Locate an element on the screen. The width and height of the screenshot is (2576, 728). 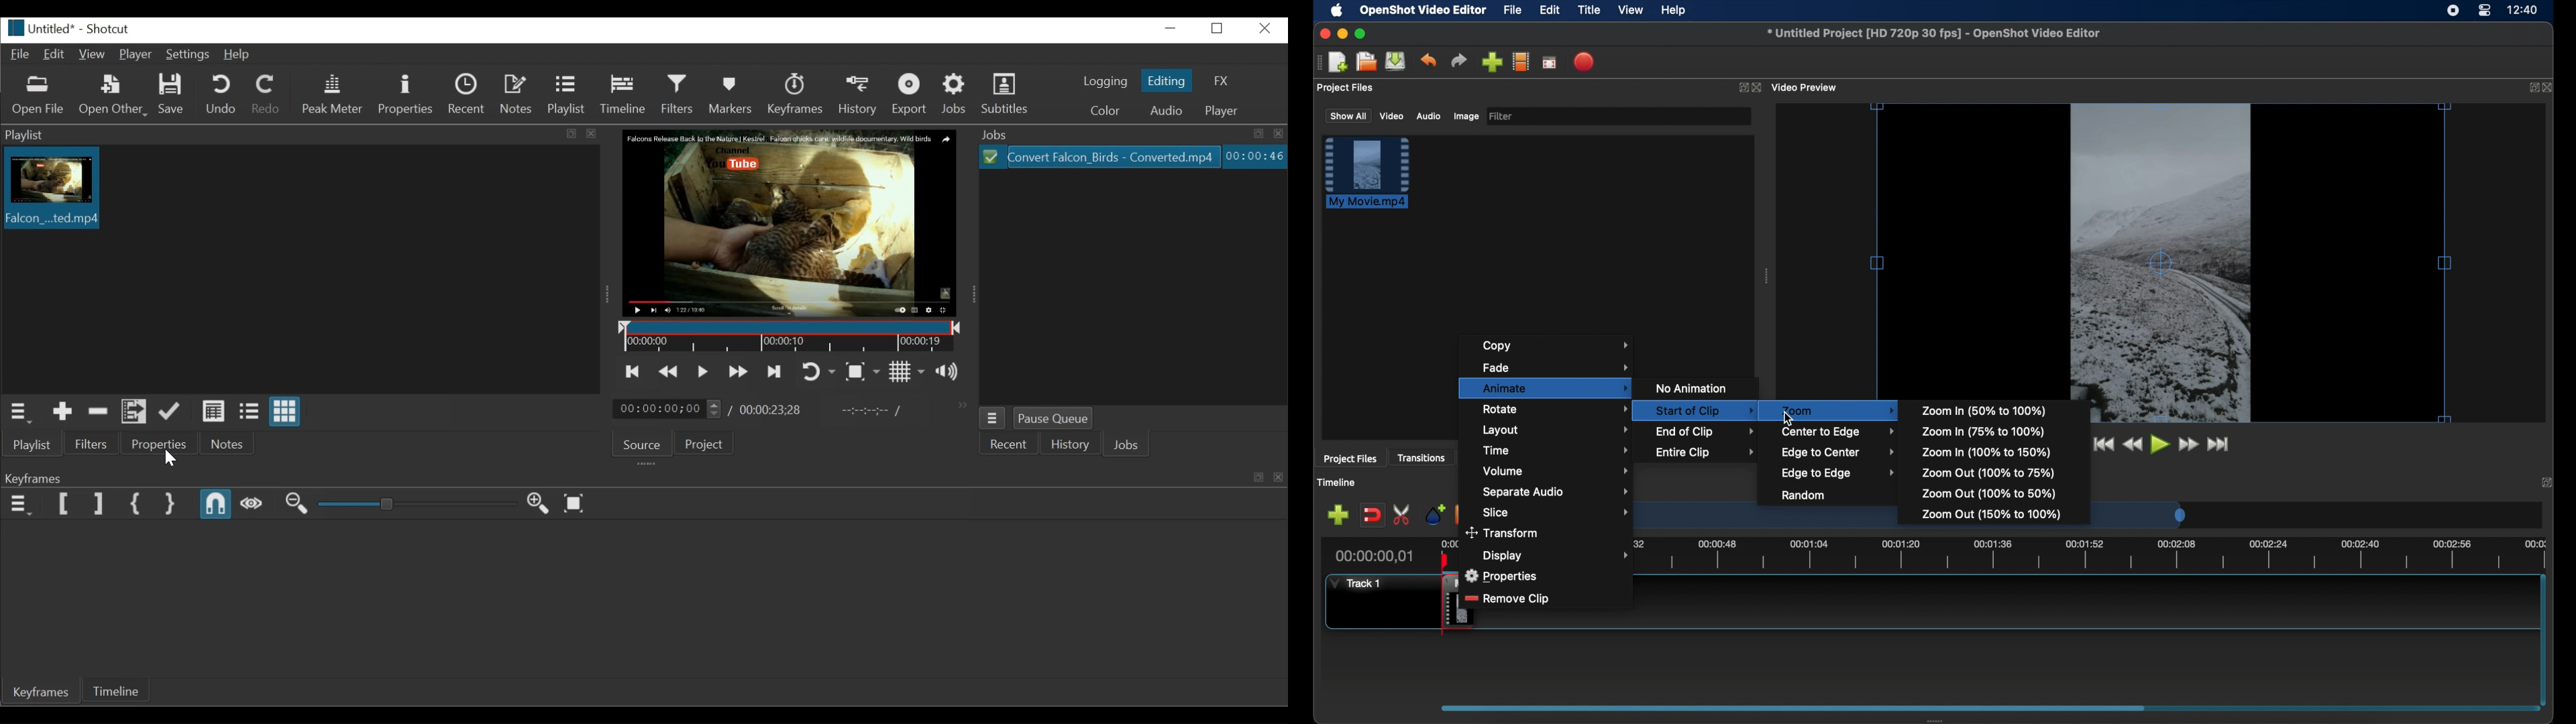
Play quickly backward is located at coordinates (669, 372).